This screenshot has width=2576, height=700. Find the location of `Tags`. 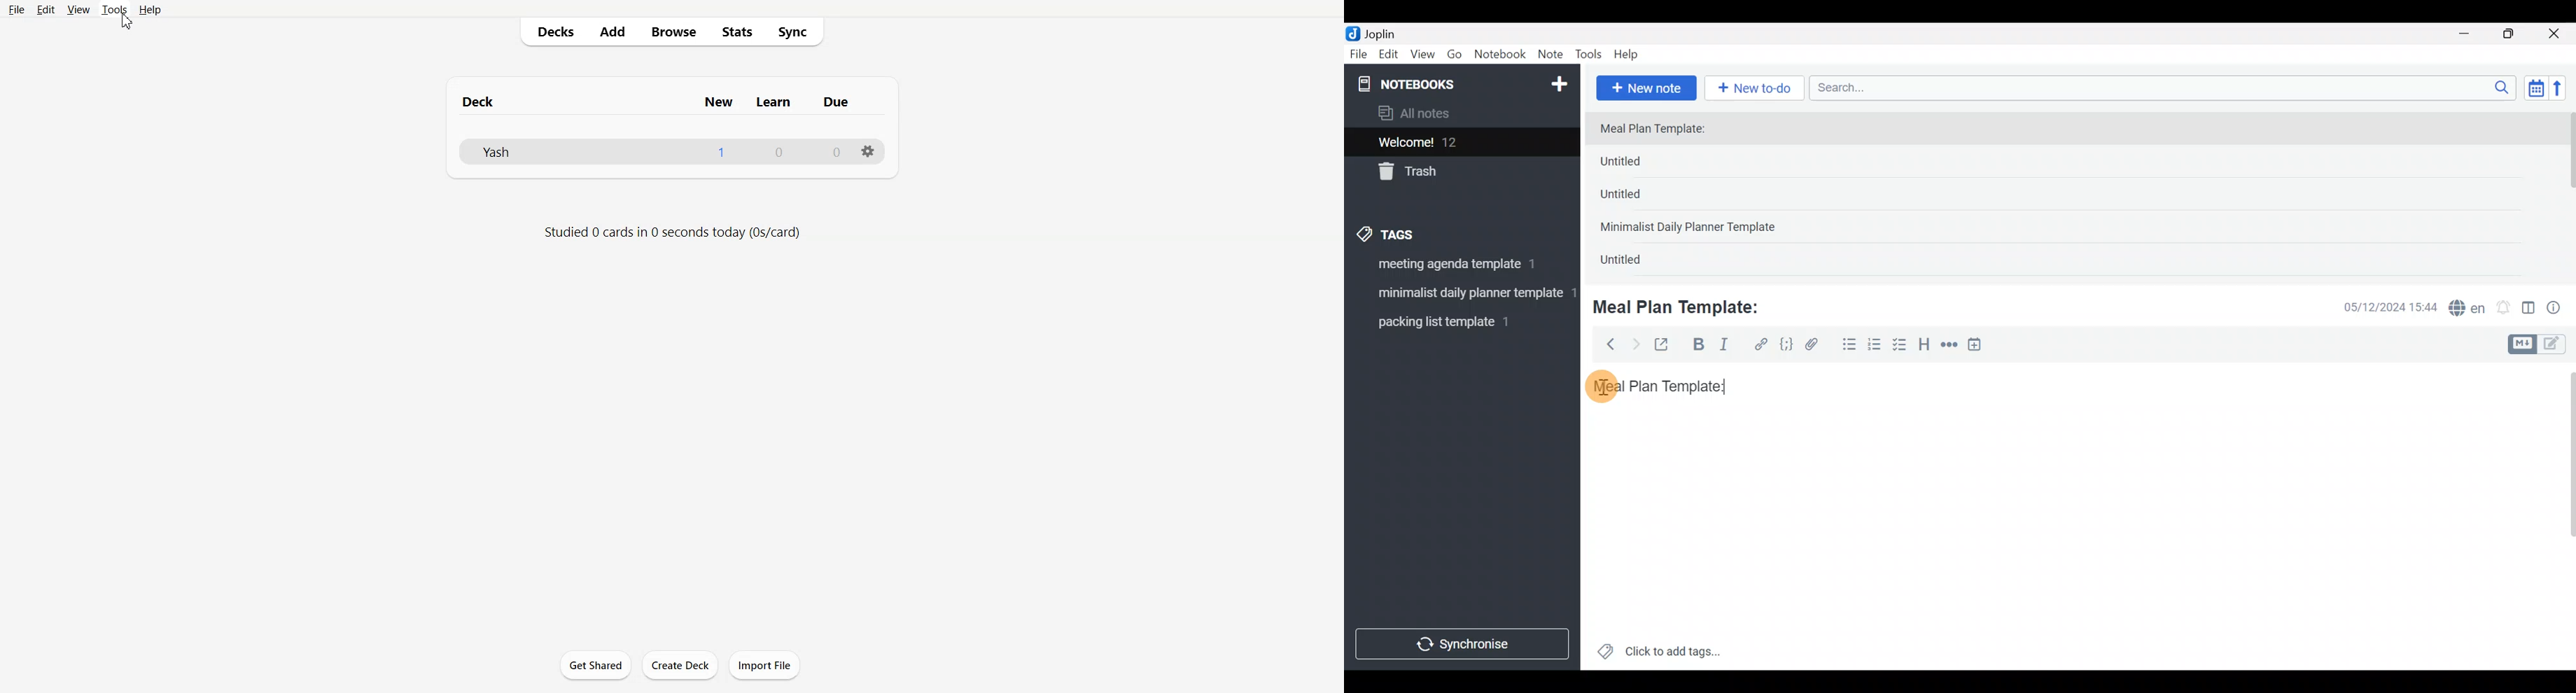

Tags is located at coordinates (1416, 232).